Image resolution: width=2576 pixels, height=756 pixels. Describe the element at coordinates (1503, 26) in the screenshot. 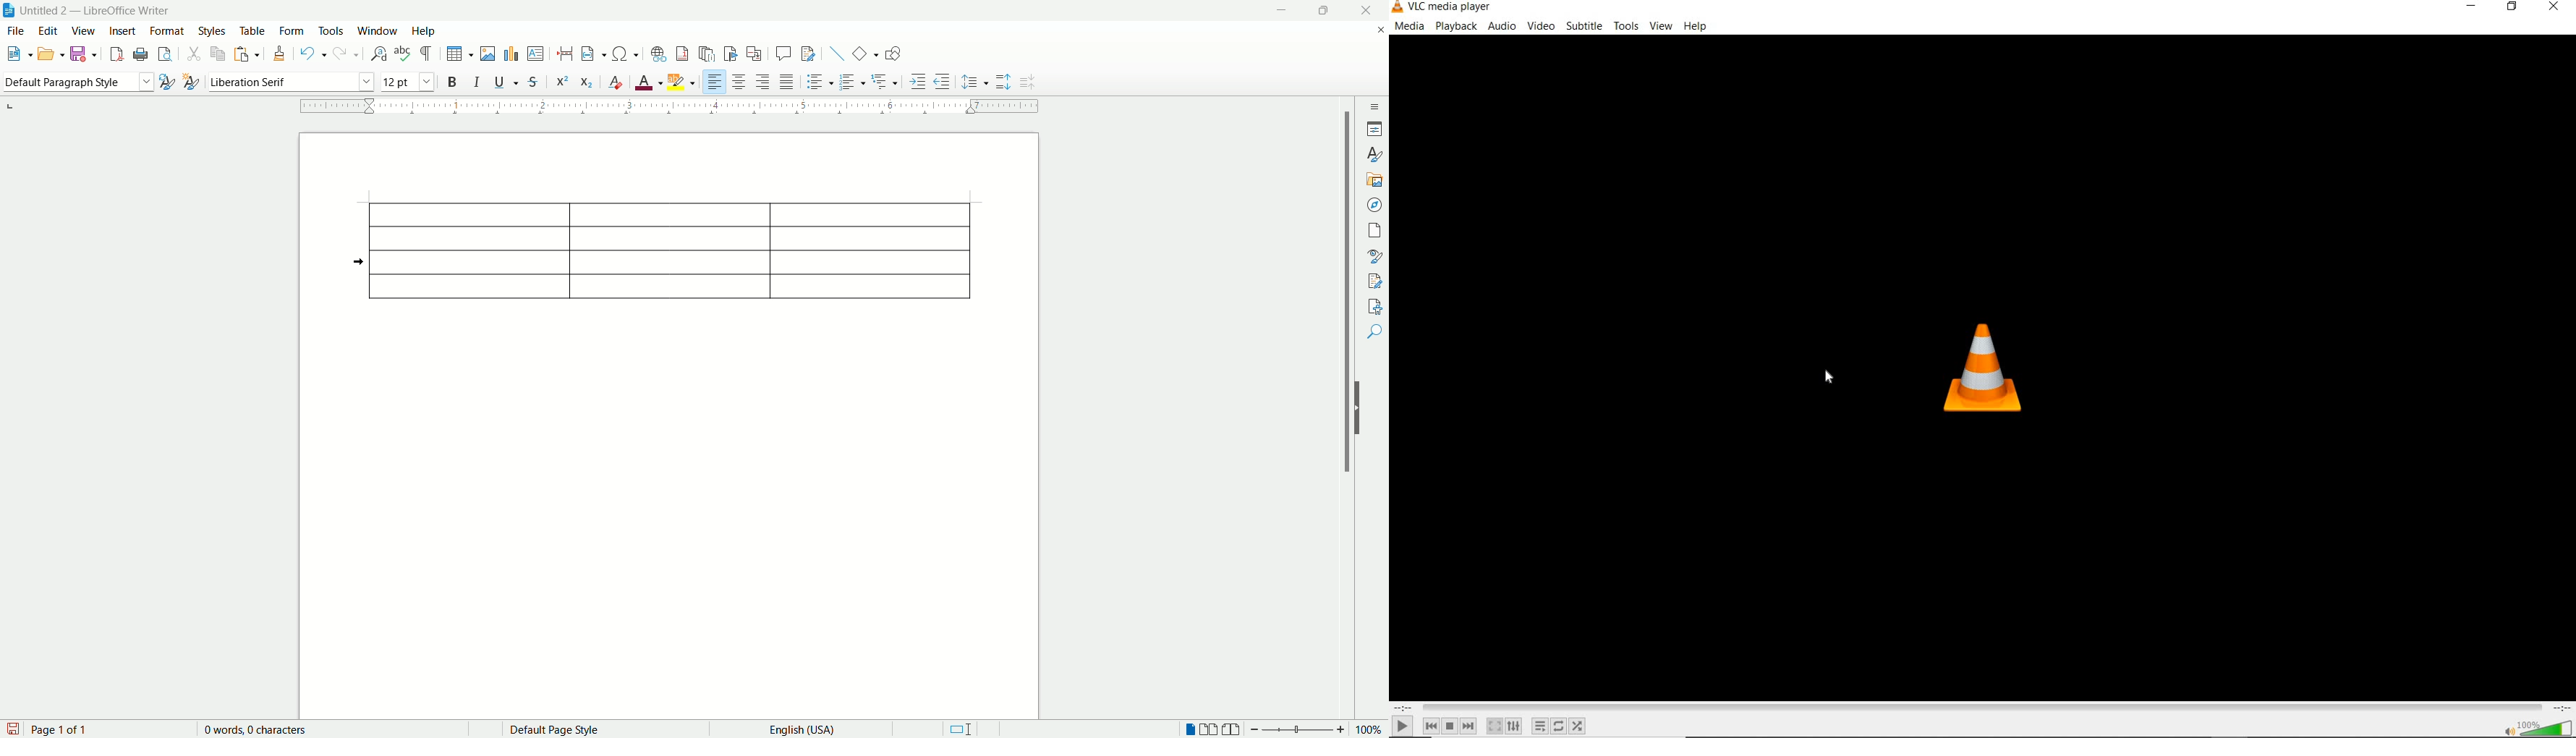

I see `audio` at that location.